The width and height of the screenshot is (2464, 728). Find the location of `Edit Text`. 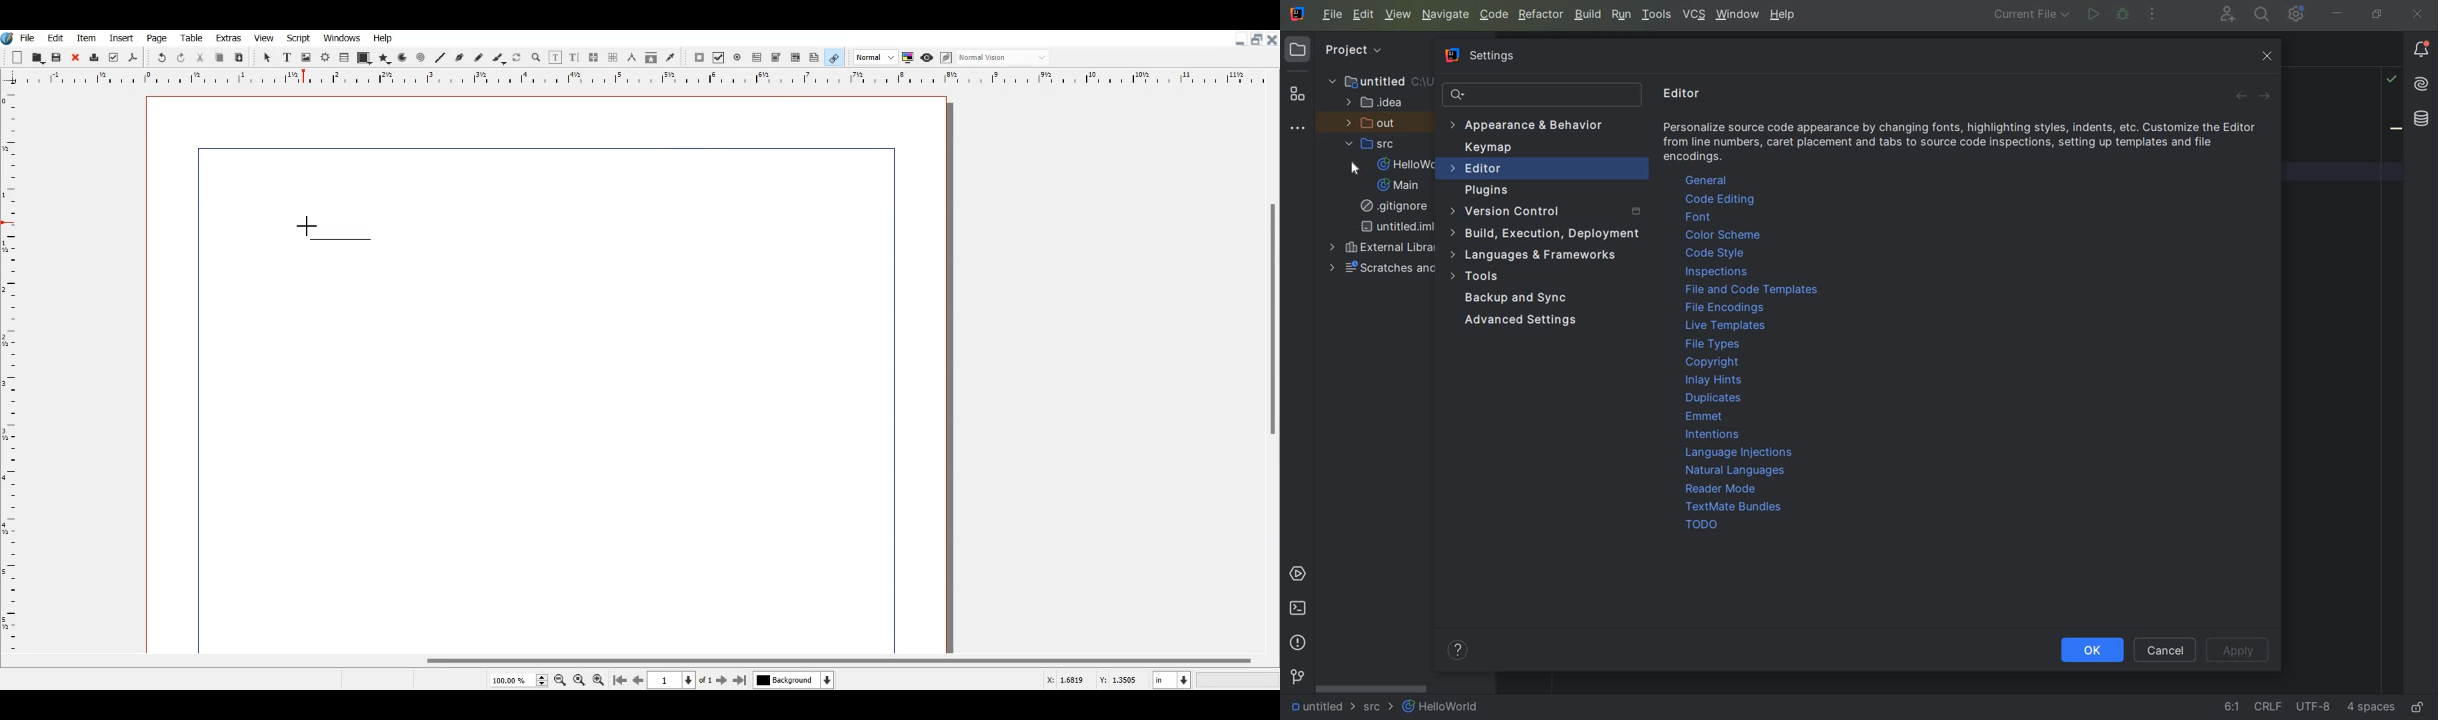

Edit Text is located at coordinates (574, 57).